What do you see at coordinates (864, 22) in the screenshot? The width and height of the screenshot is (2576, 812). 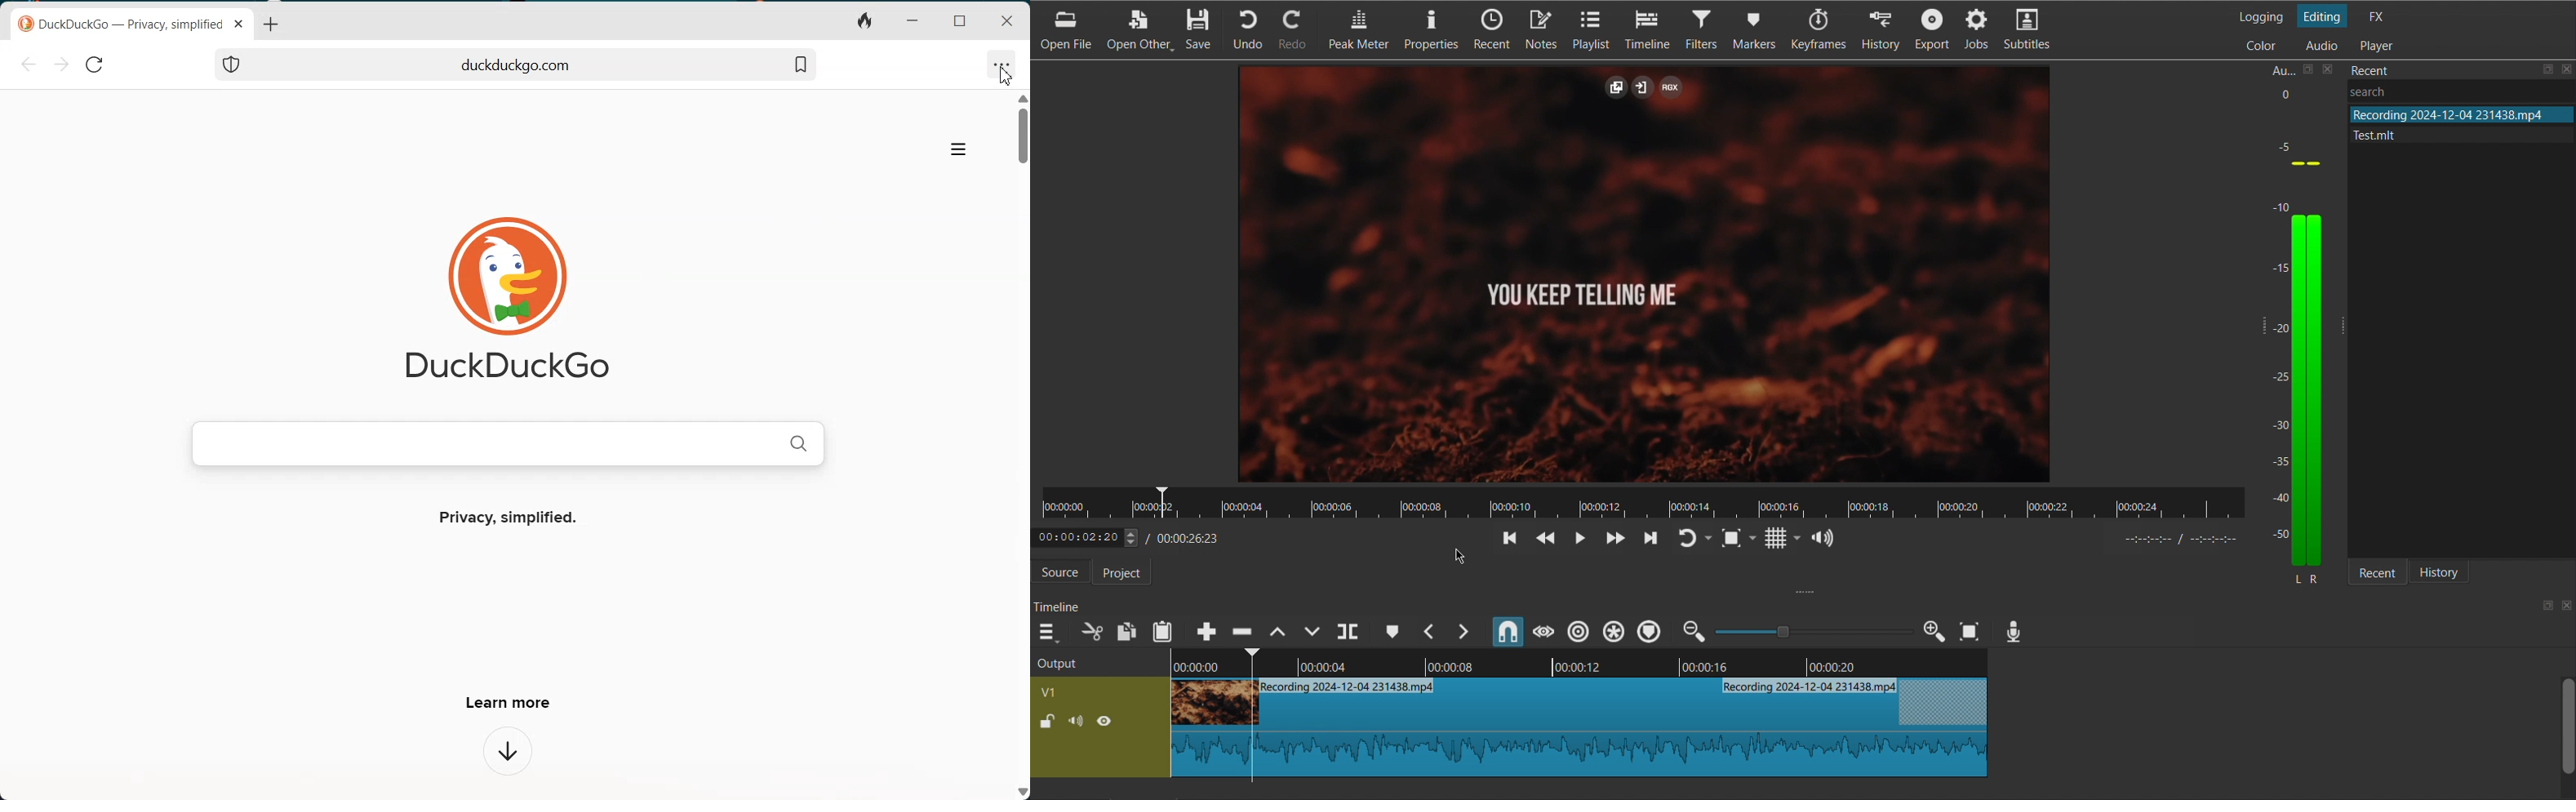 I see `Close tab and clear data` at bounding box center [864, 22].